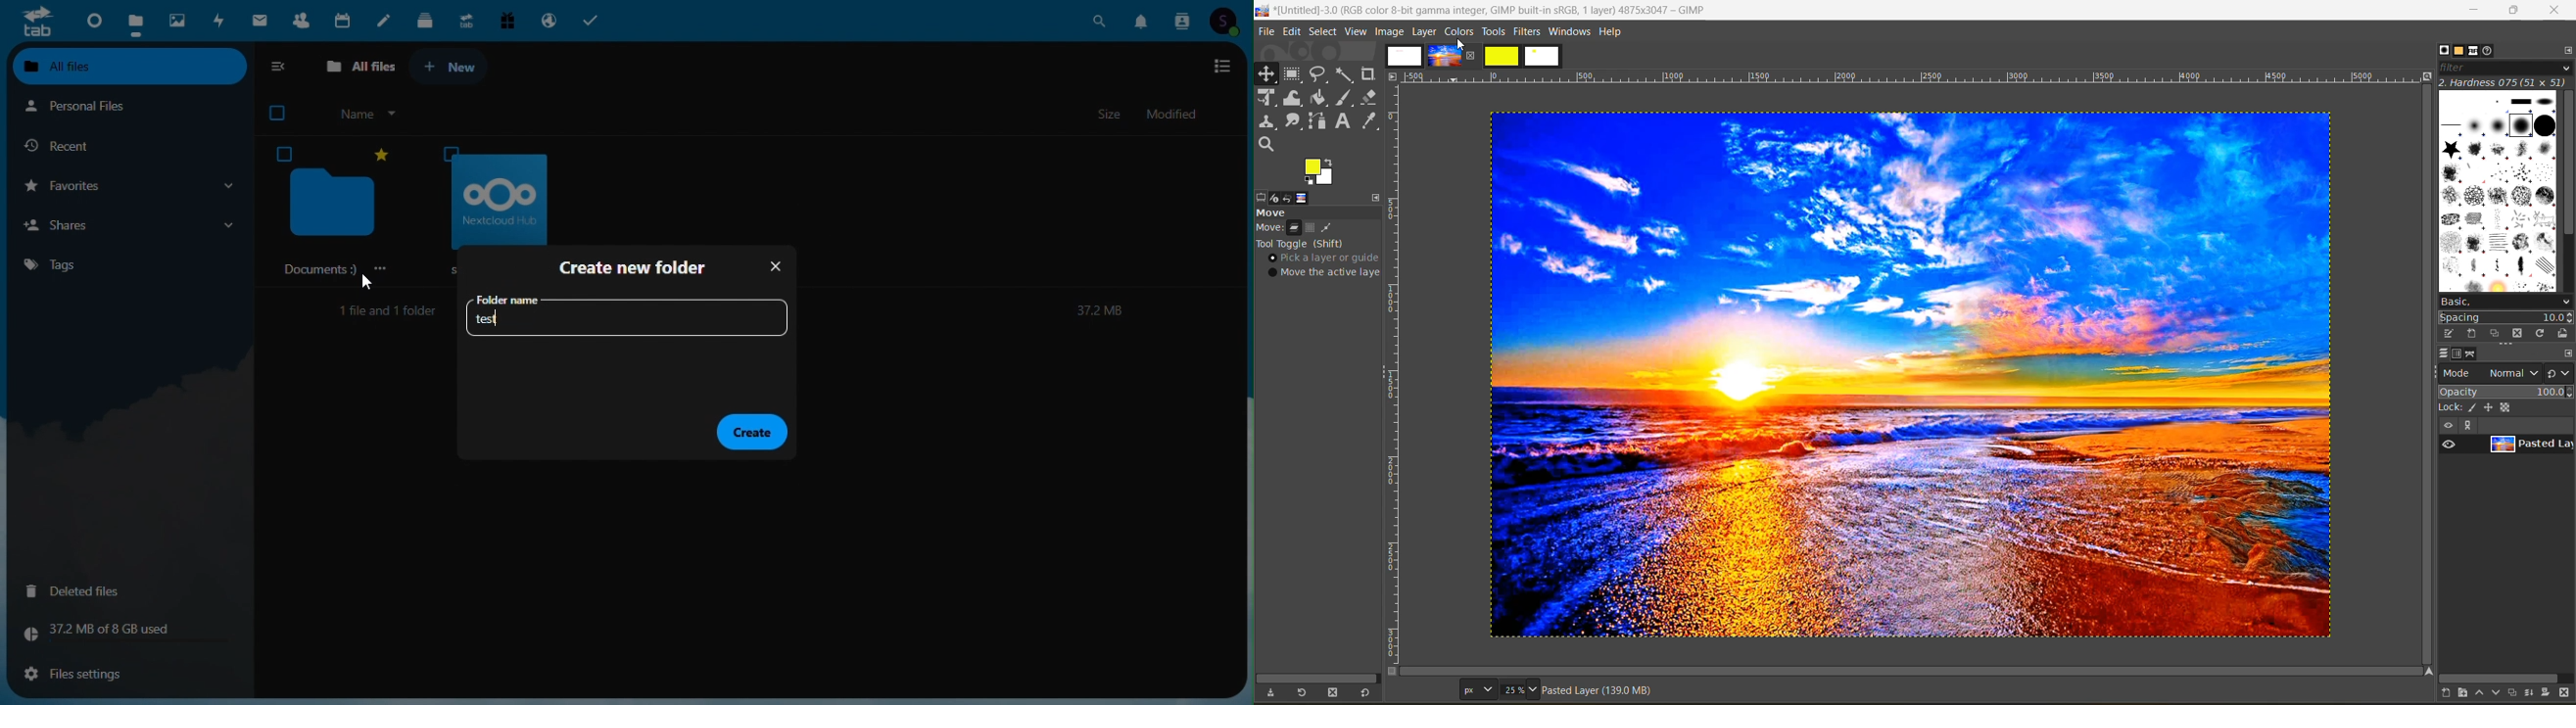 The width and height of the screenshot is (2576, 728). I want to click on preview, so click(2449, 443).